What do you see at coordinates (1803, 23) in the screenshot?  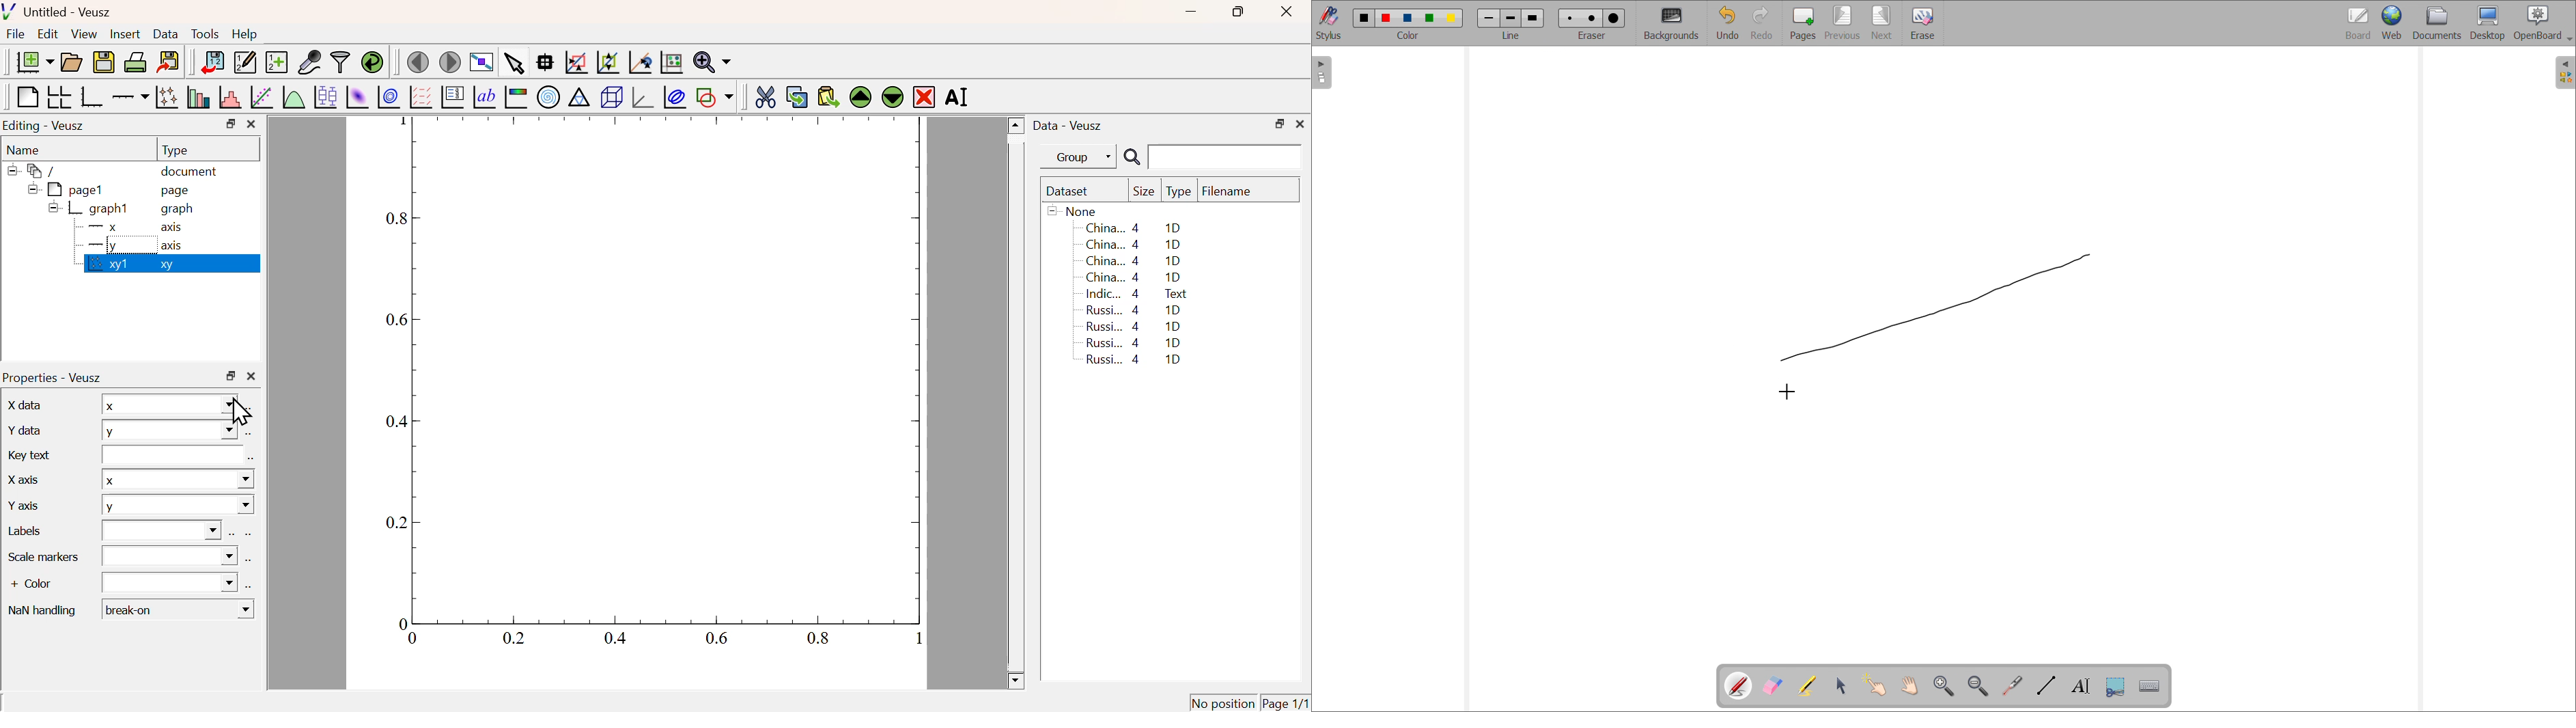 I see `add pages` at bounding box center [1803, 23].